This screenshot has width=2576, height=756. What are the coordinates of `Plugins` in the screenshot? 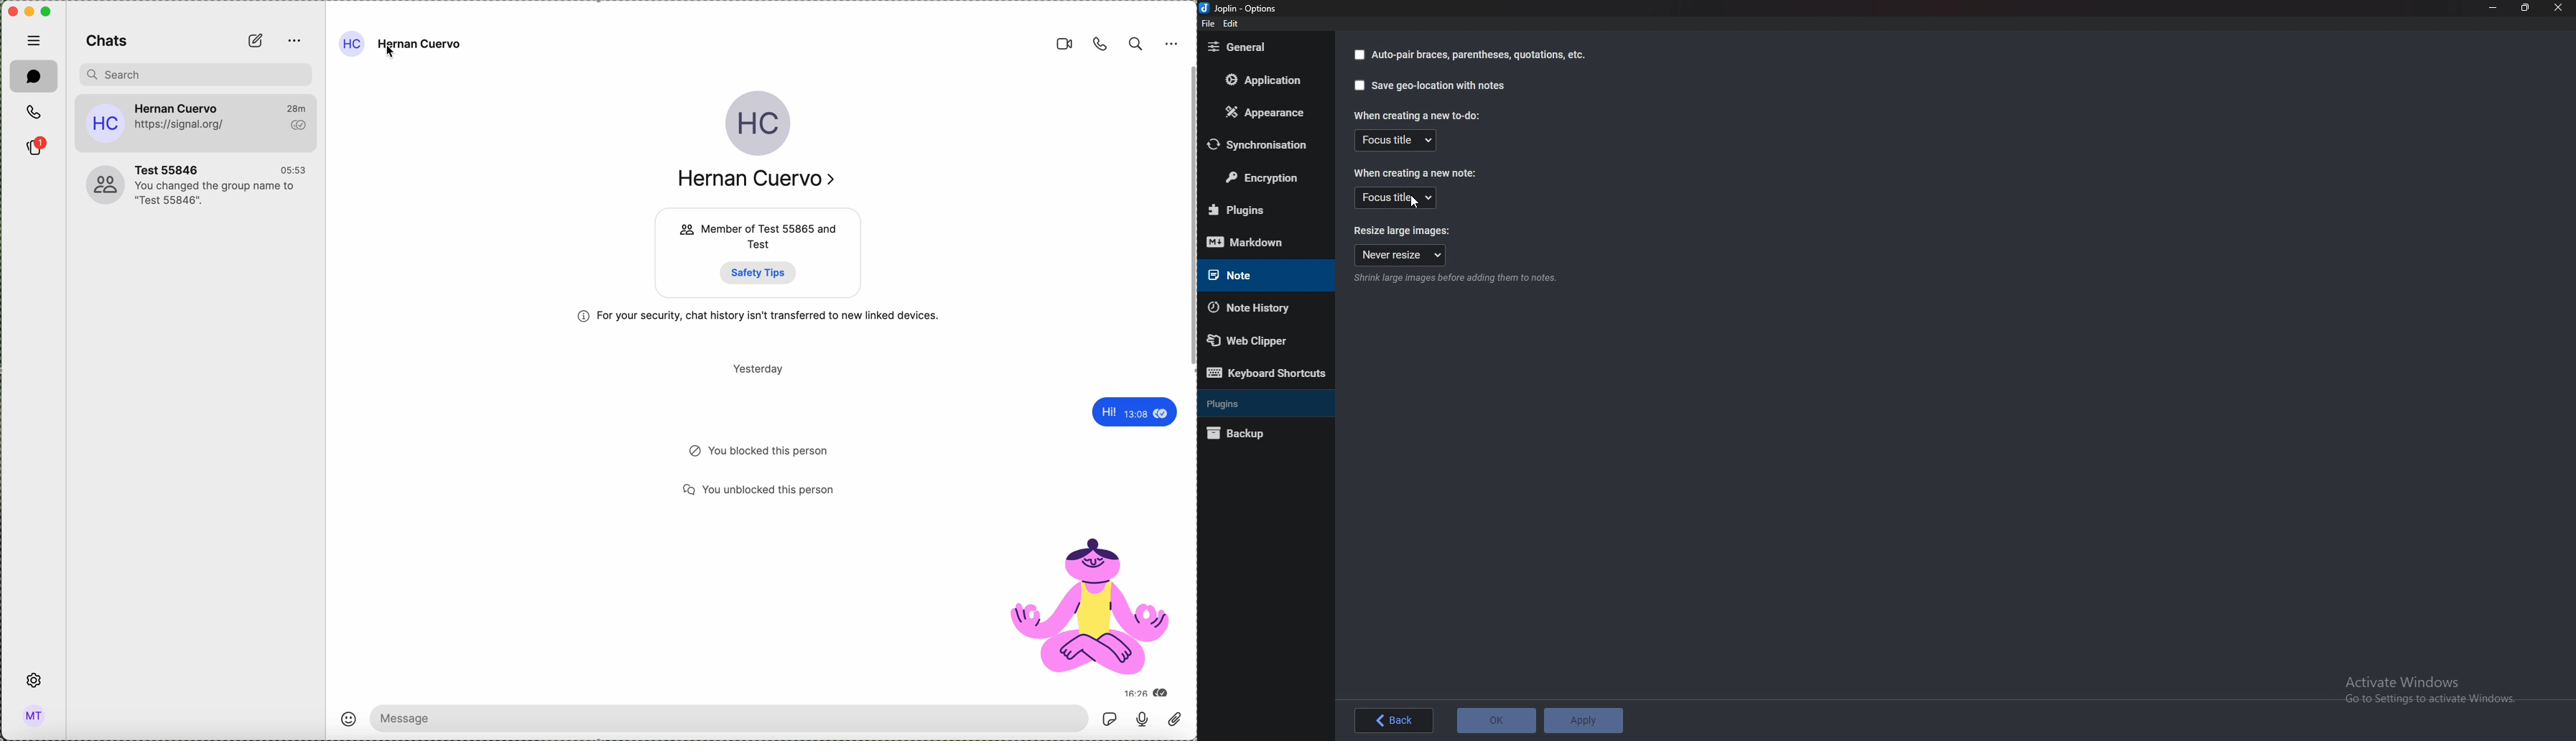 It's located at (1264, 403).